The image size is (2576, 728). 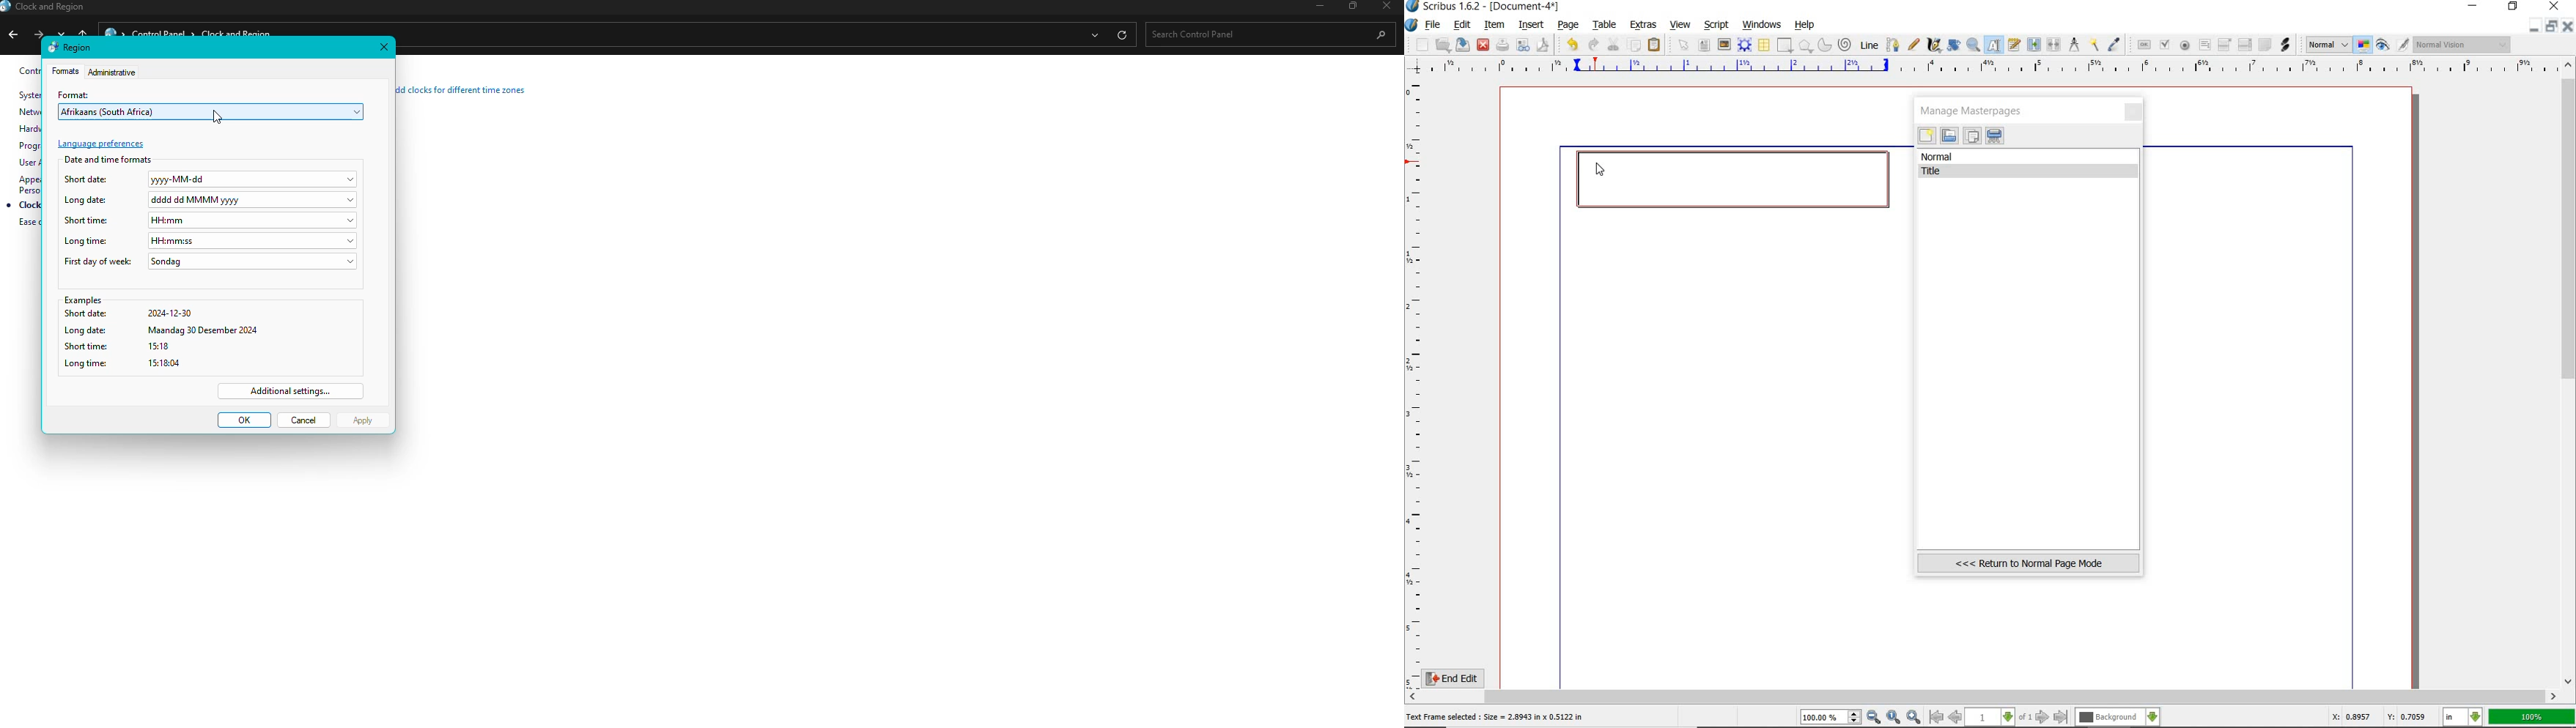 I want to click on rotate item, so click(x=1953, y=46).